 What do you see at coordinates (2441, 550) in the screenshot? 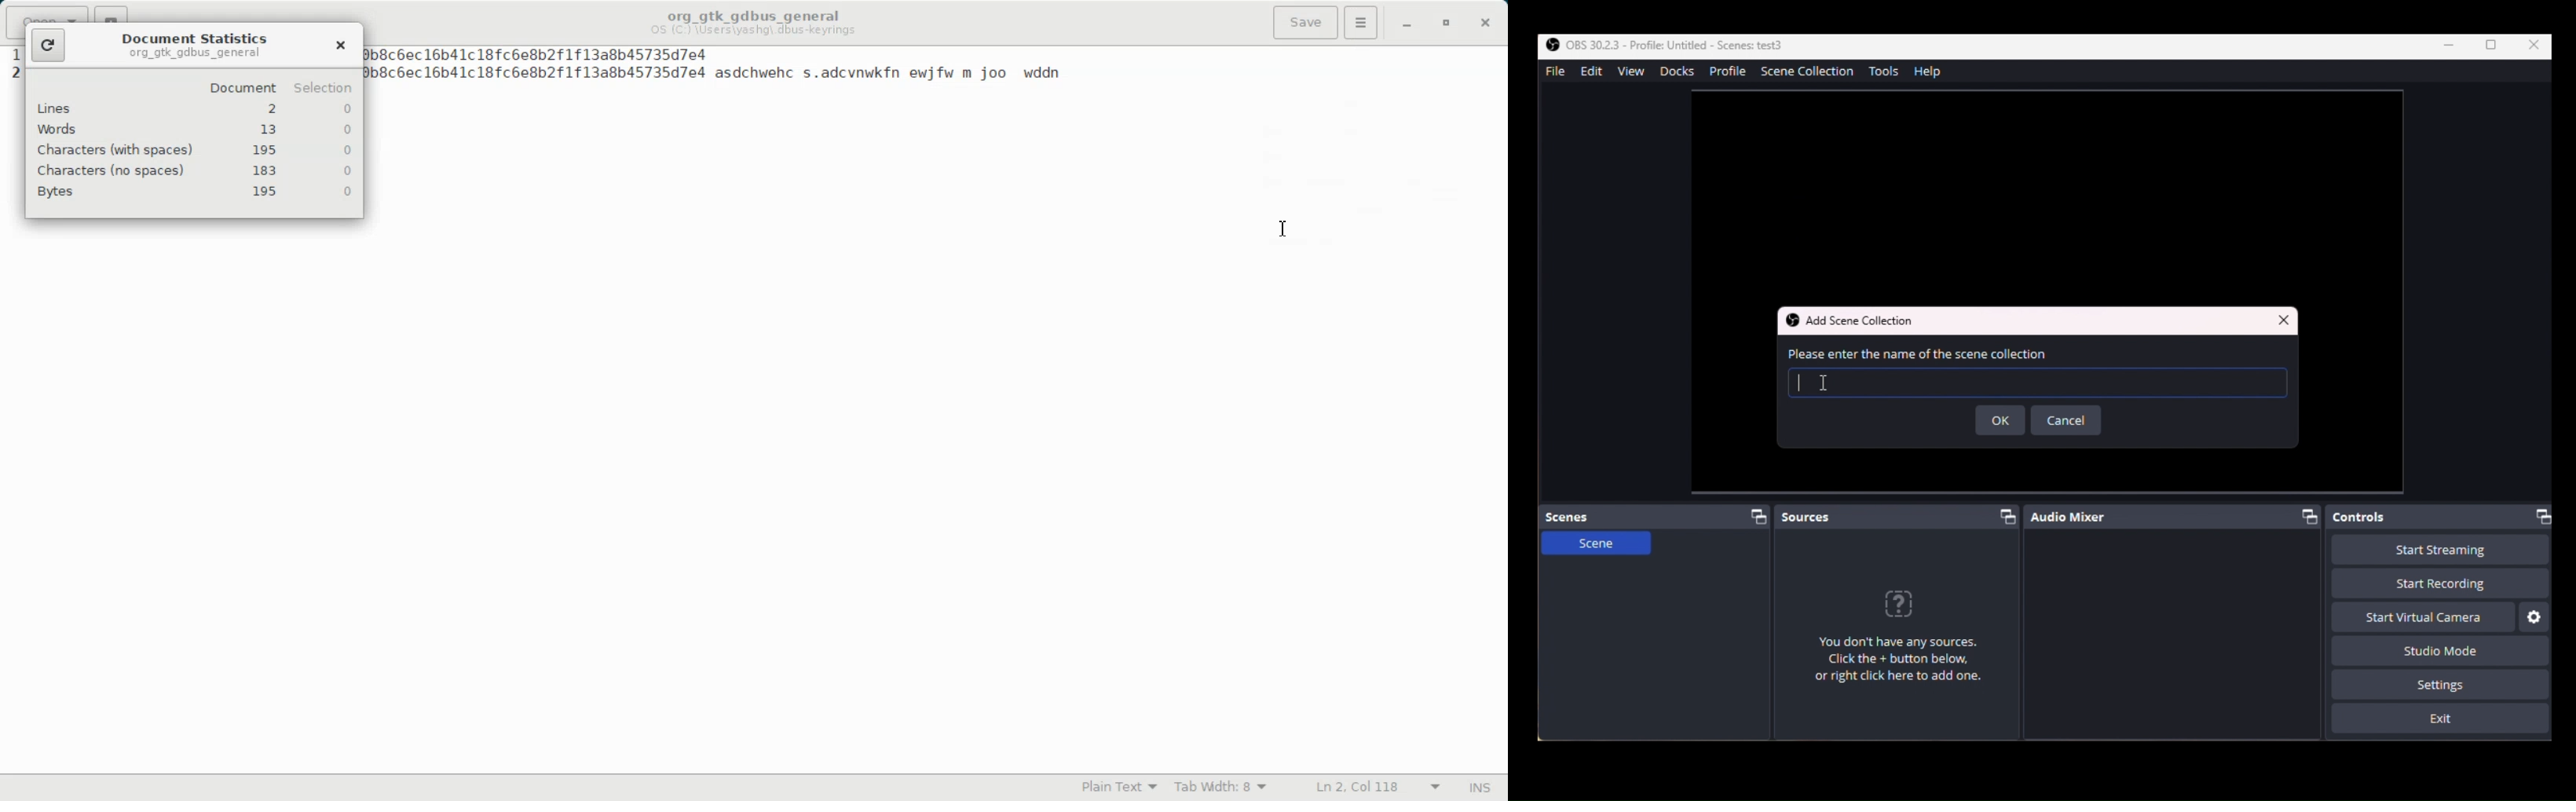
I see `Start Recording` at bounding box center [2441, 550].